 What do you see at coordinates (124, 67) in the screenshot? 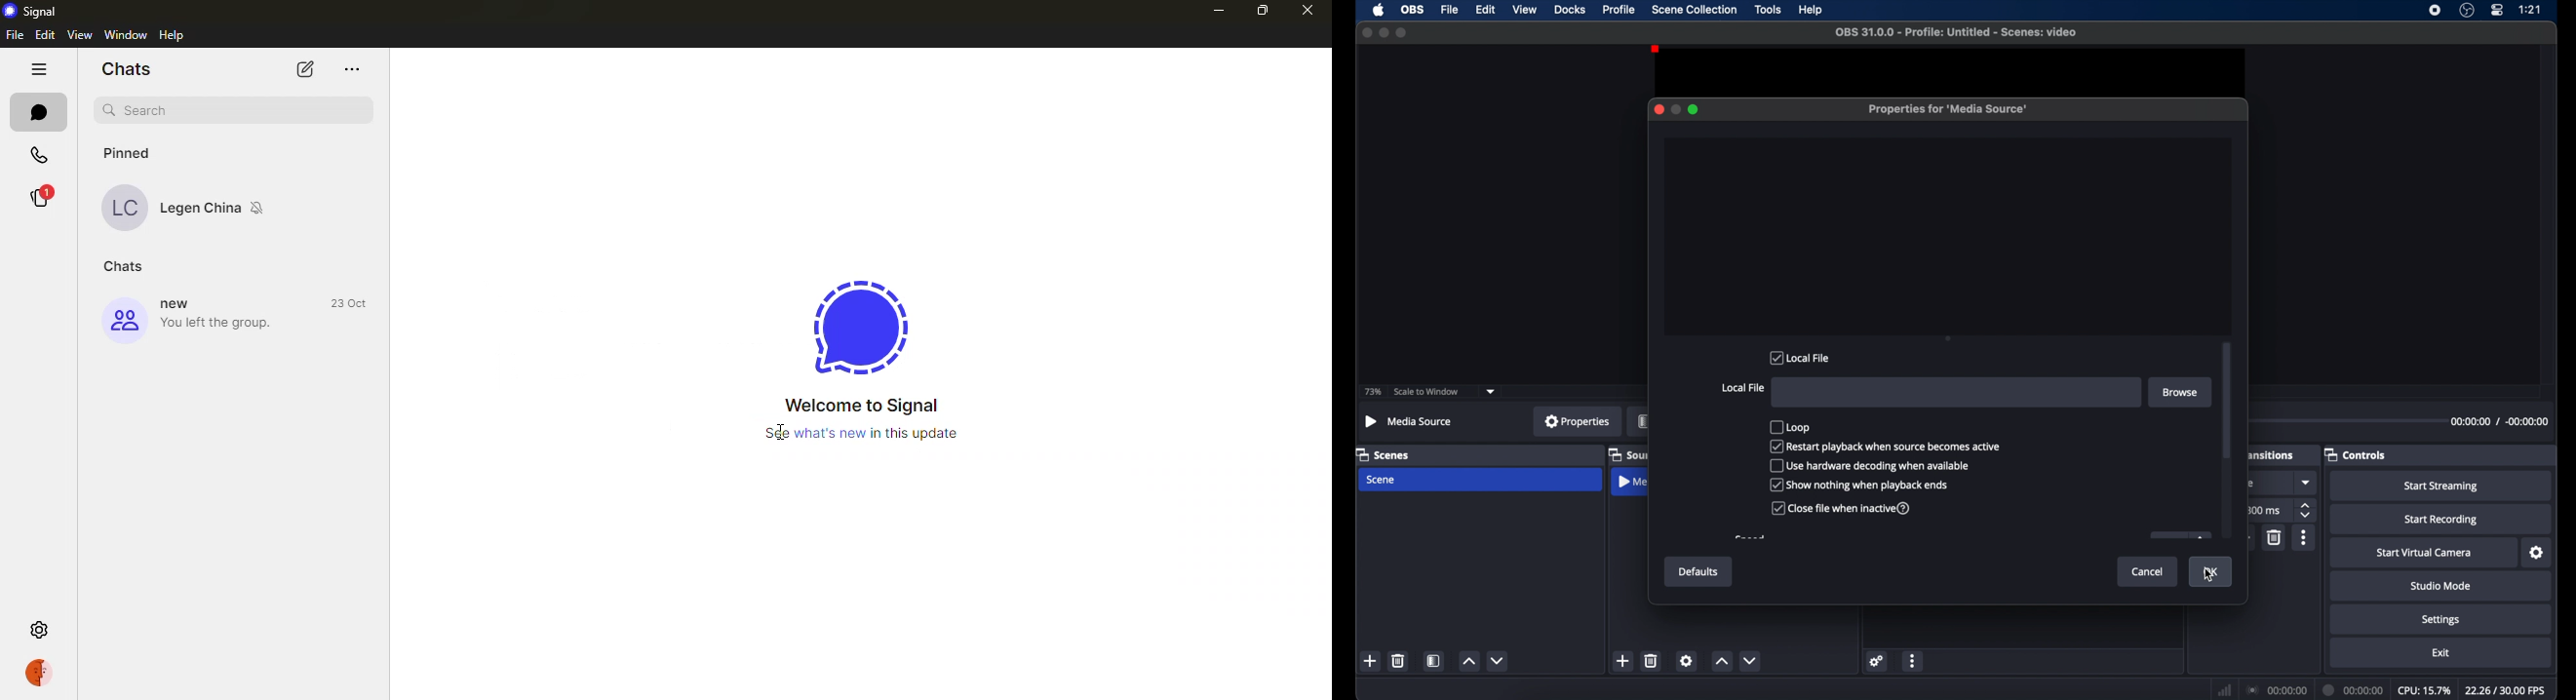
I see `chats` at bounding box center [124, 67].